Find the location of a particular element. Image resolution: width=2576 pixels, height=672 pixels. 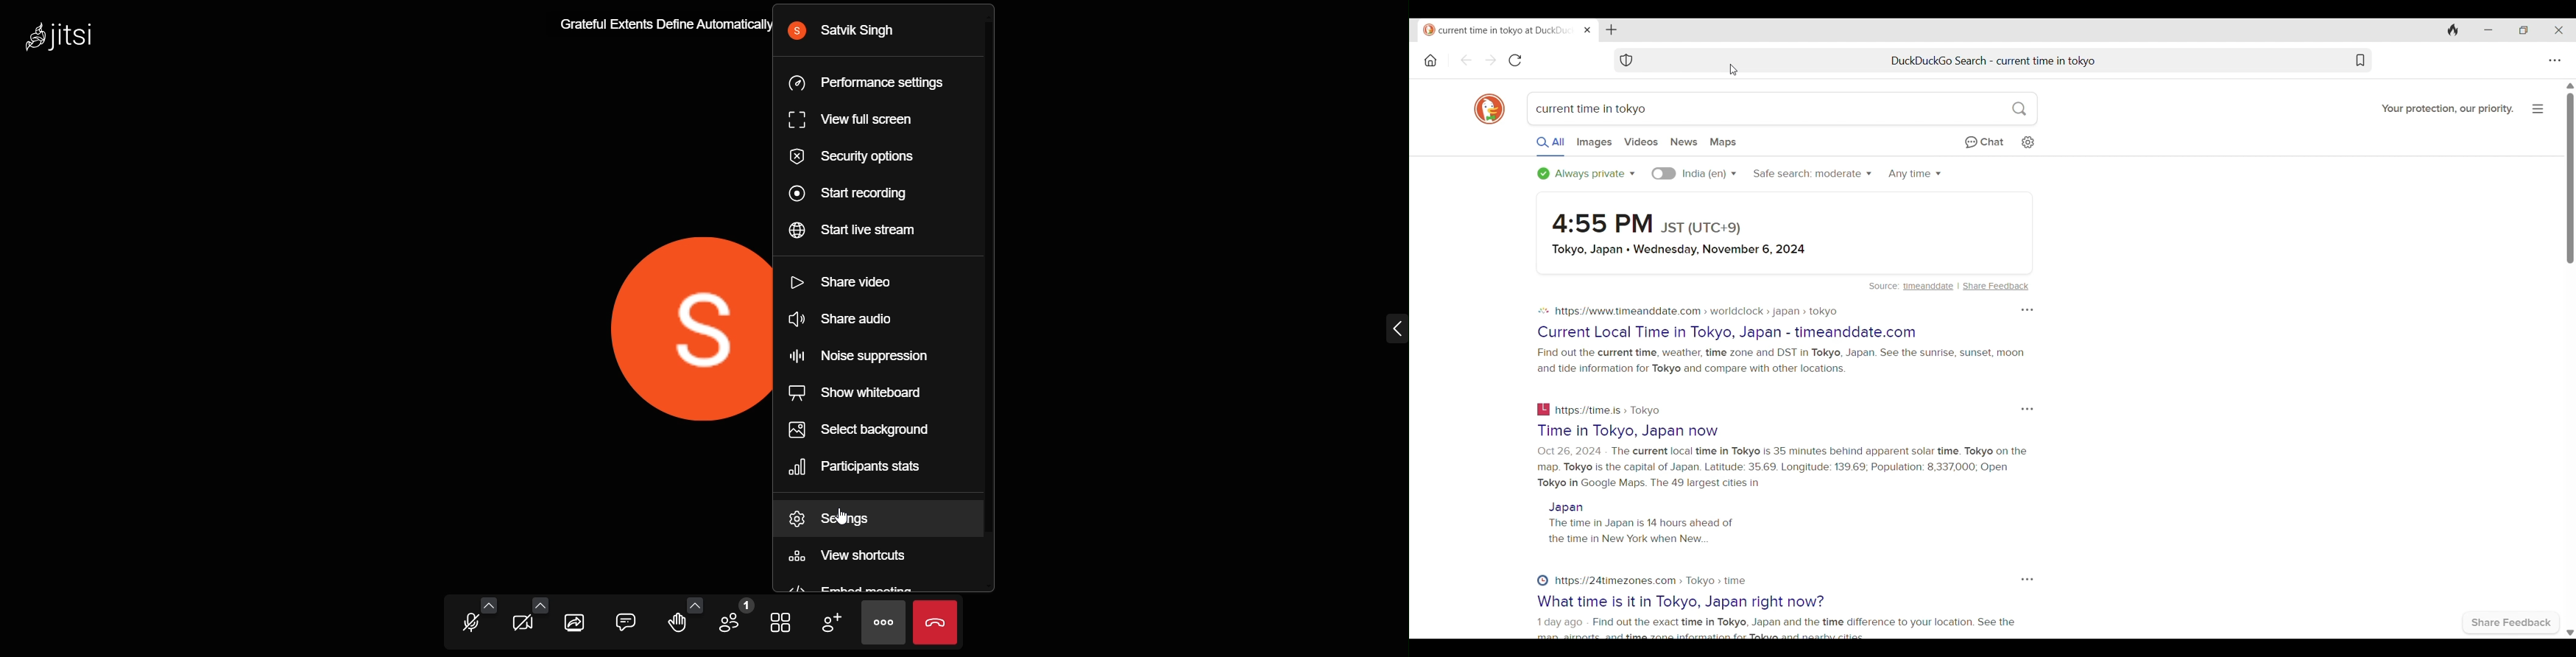

What time is it in Tokyo, Japan right now? is located at coordinates (1681, 602).